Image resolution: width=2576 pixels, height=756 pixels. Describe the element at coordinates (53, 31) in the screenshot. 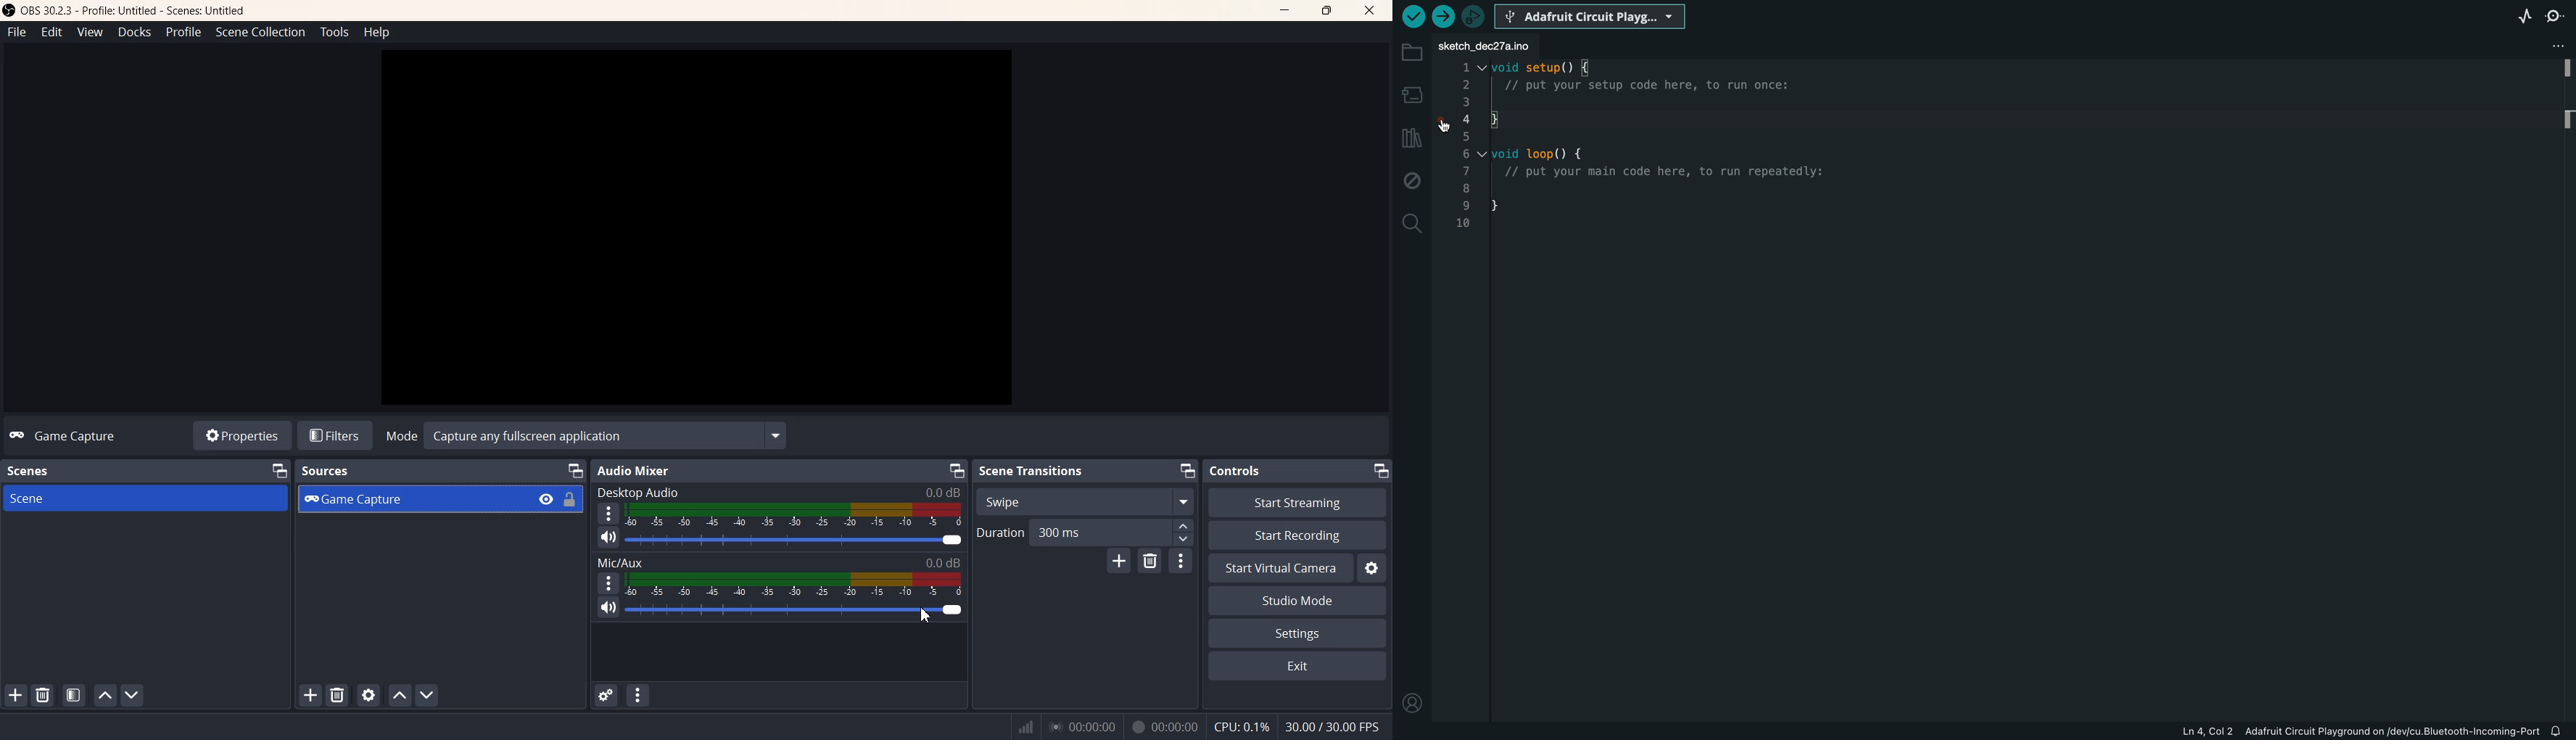

I see `Edit` at that location.